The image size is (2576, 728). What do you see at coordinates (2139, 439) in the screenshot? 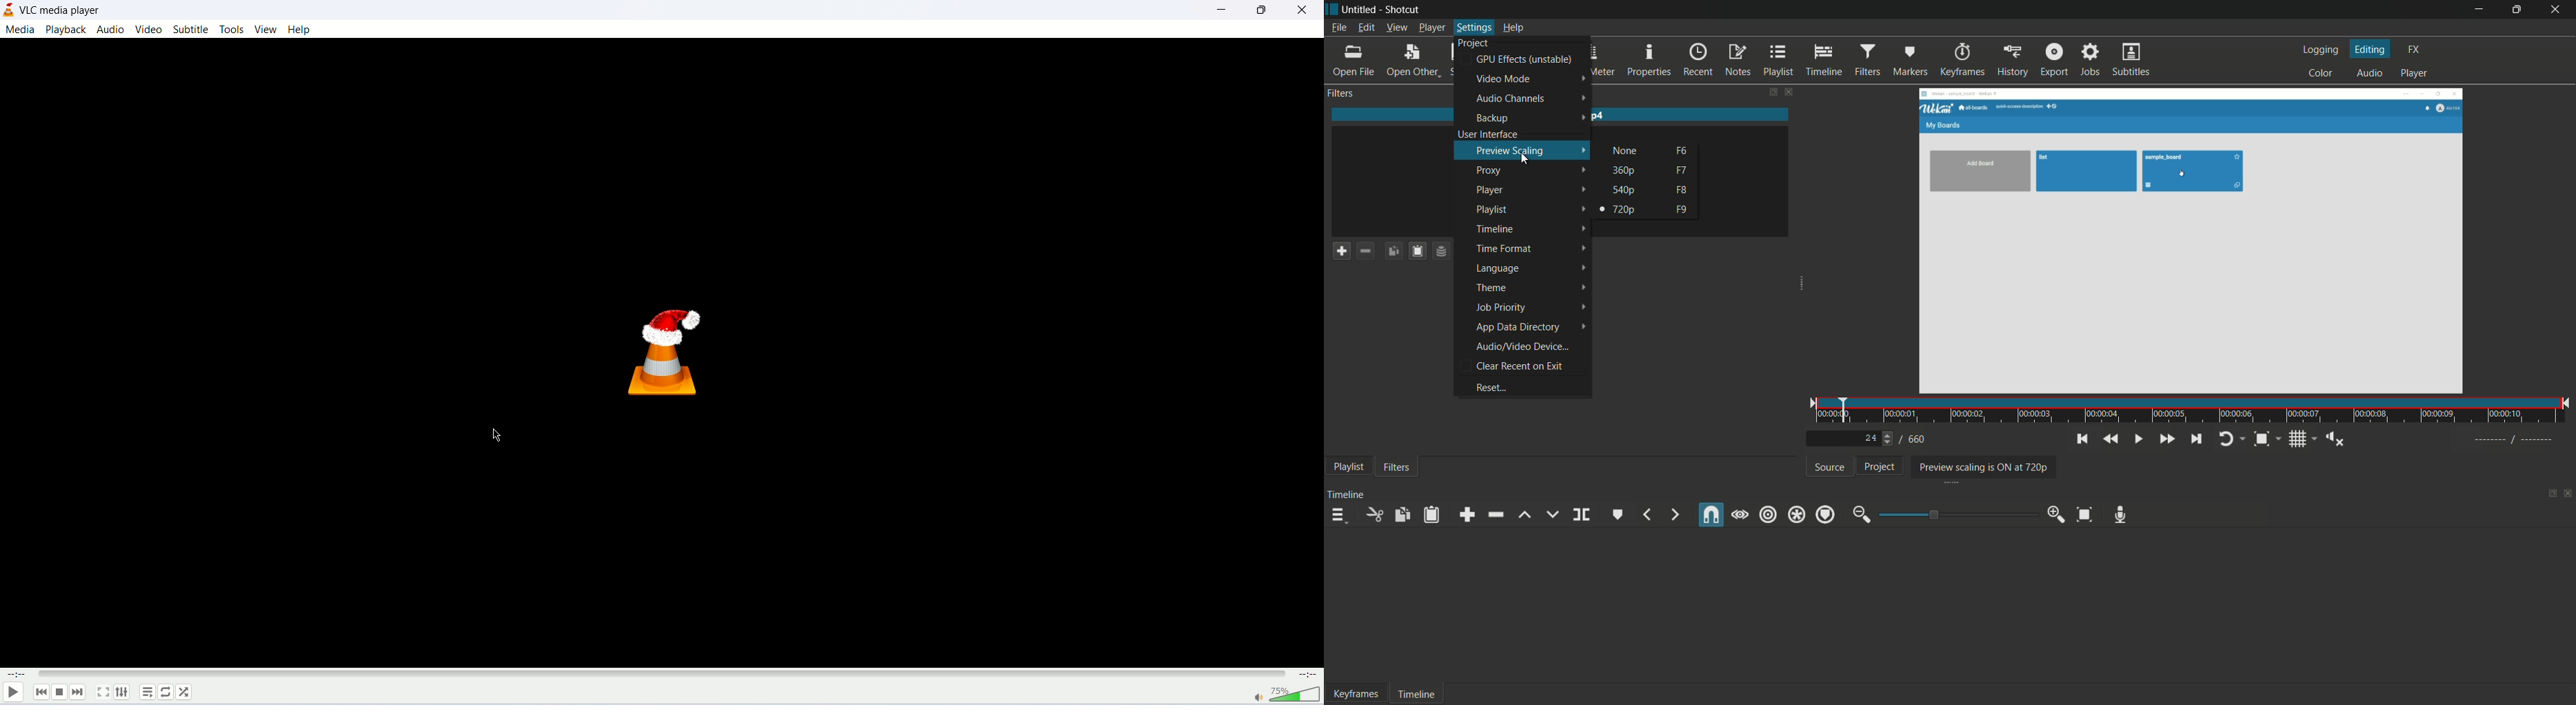
I see `toggle play or pause` at bounding box center [2139, 439].